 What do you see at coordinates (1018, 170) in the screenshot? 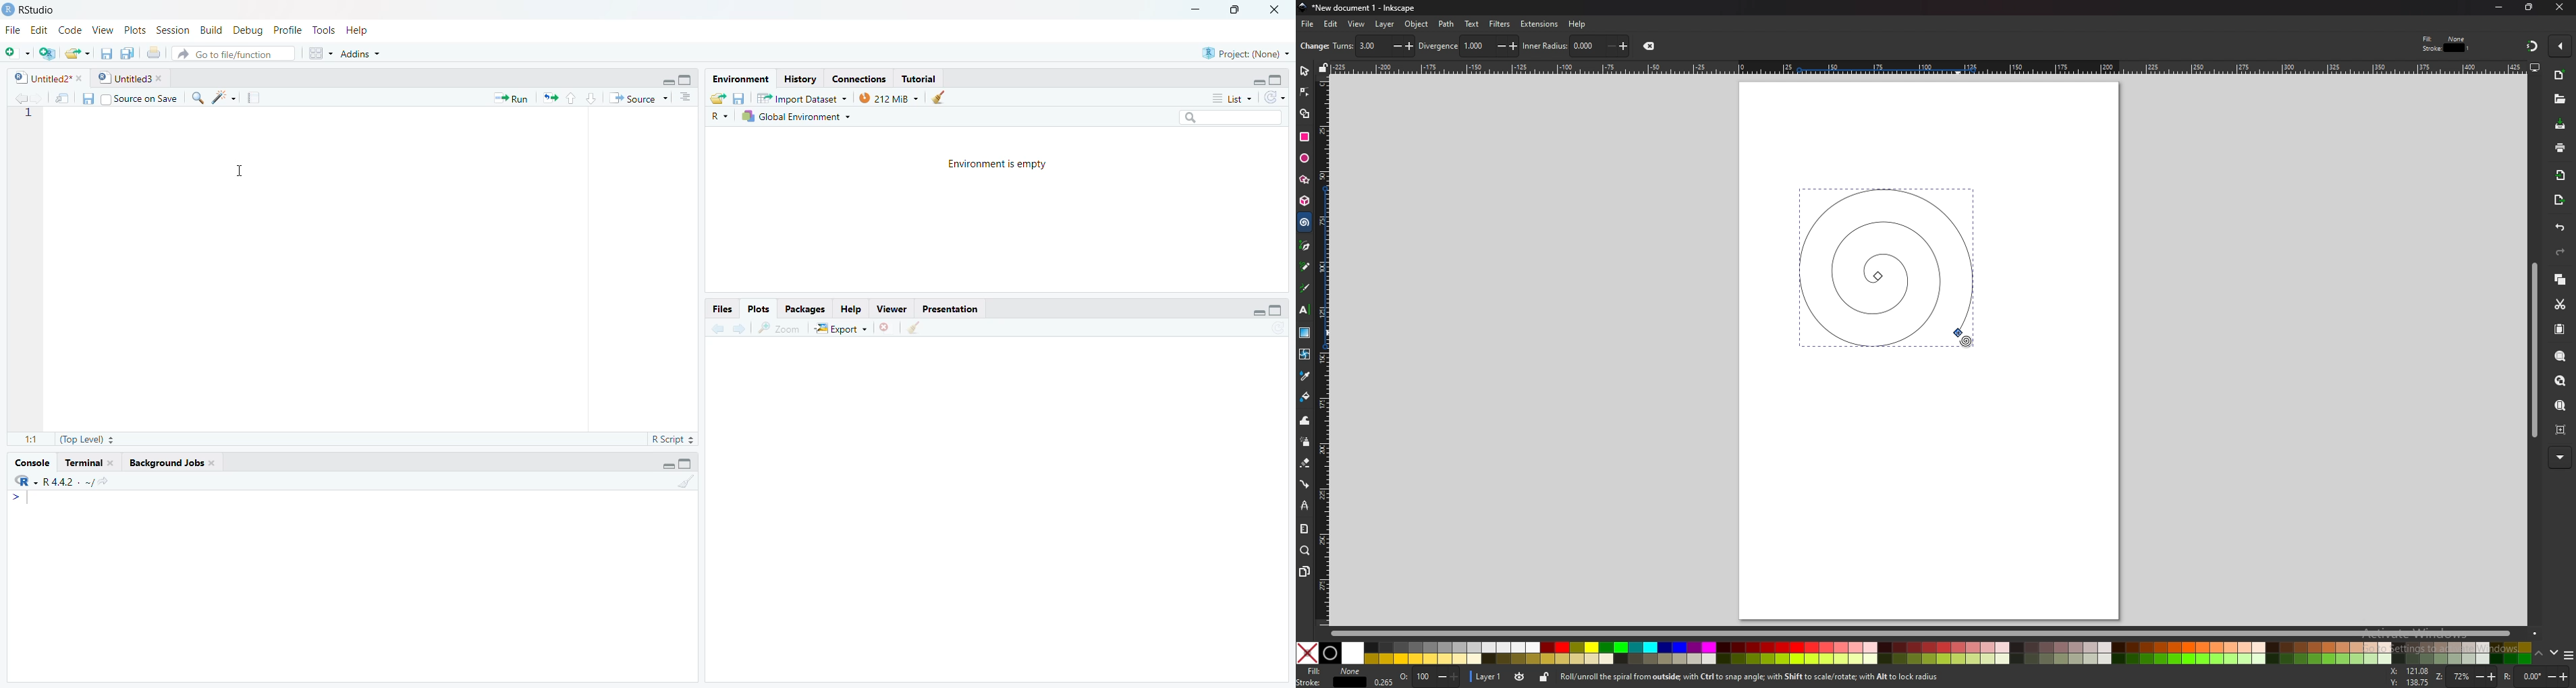
I see `ENVIRONMENT IS EMPTY` at bounding box center [1018, 170].